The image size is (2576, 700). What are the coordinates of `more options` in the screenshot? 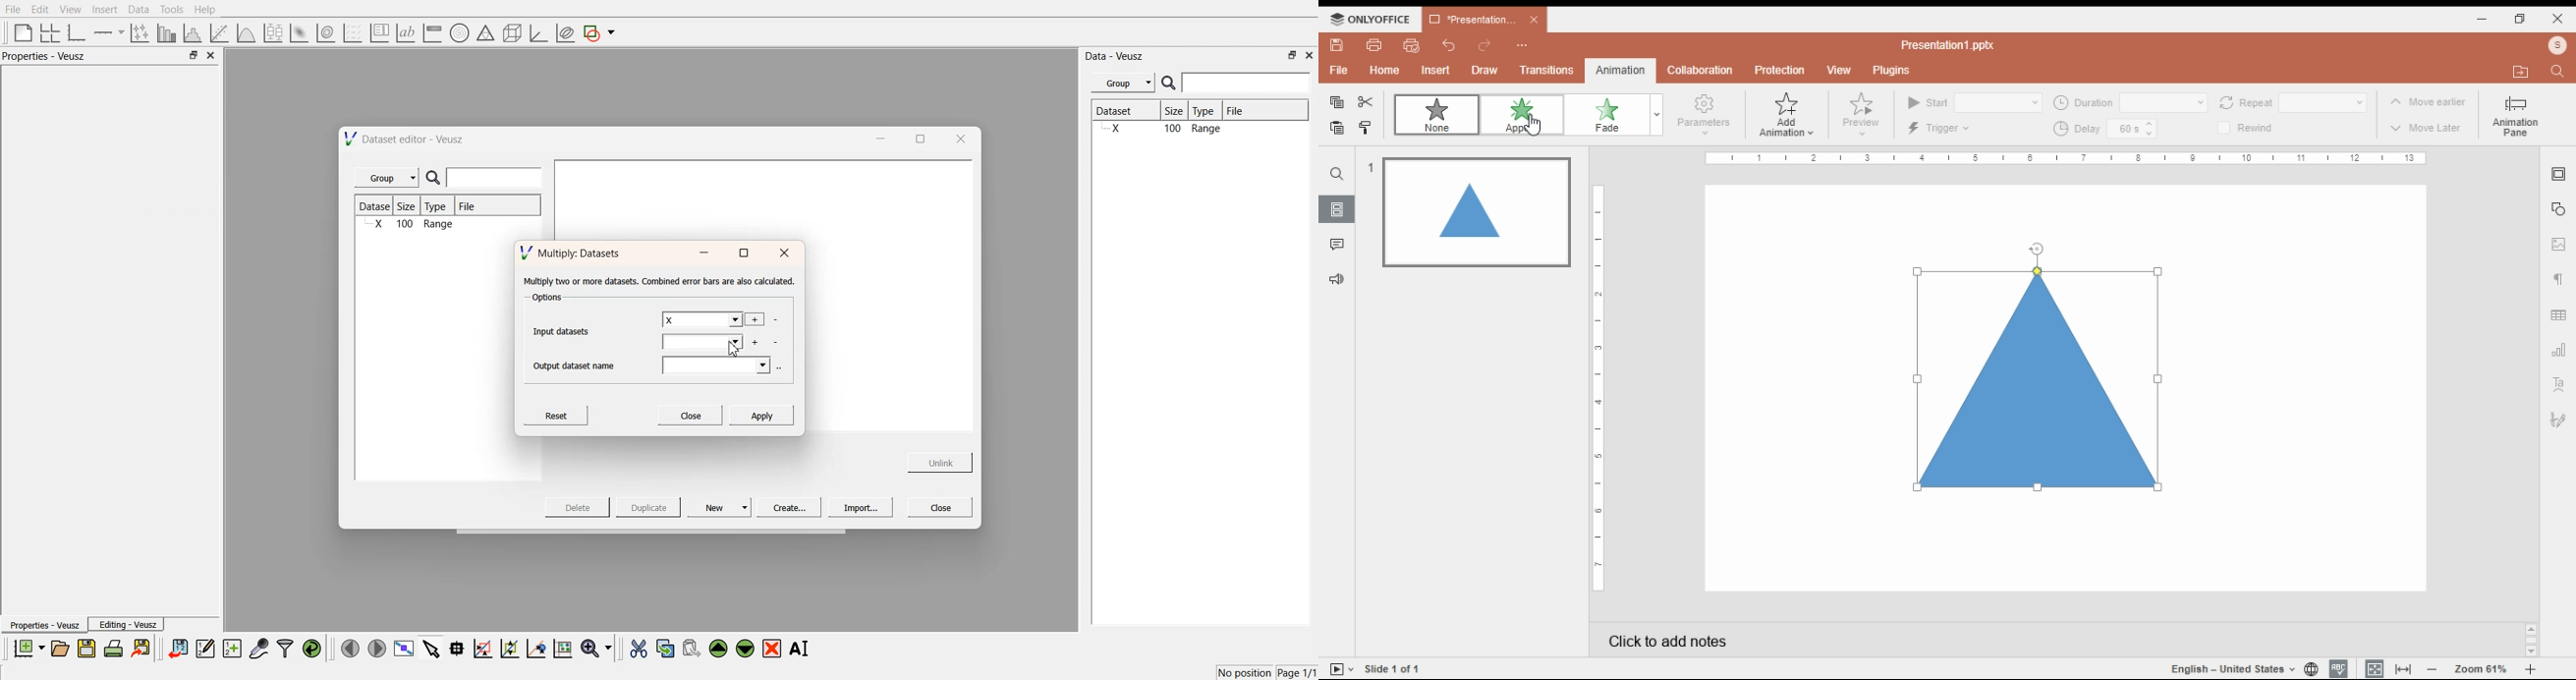 It's located at (783, 367).